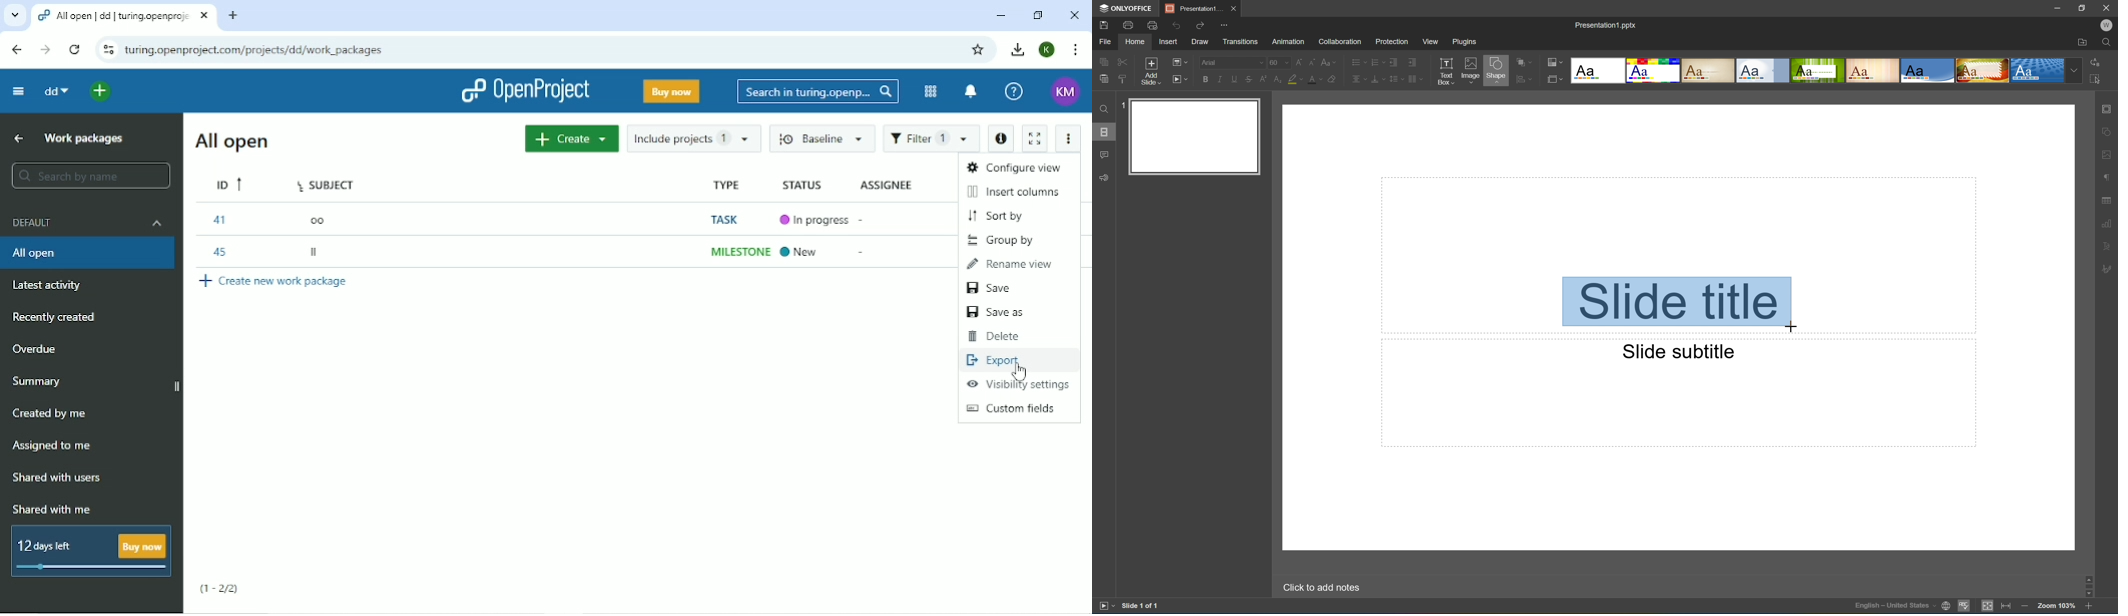 The height and width of the screenshot is (616, 2128). I want to click on icon, so click(1519, 78).